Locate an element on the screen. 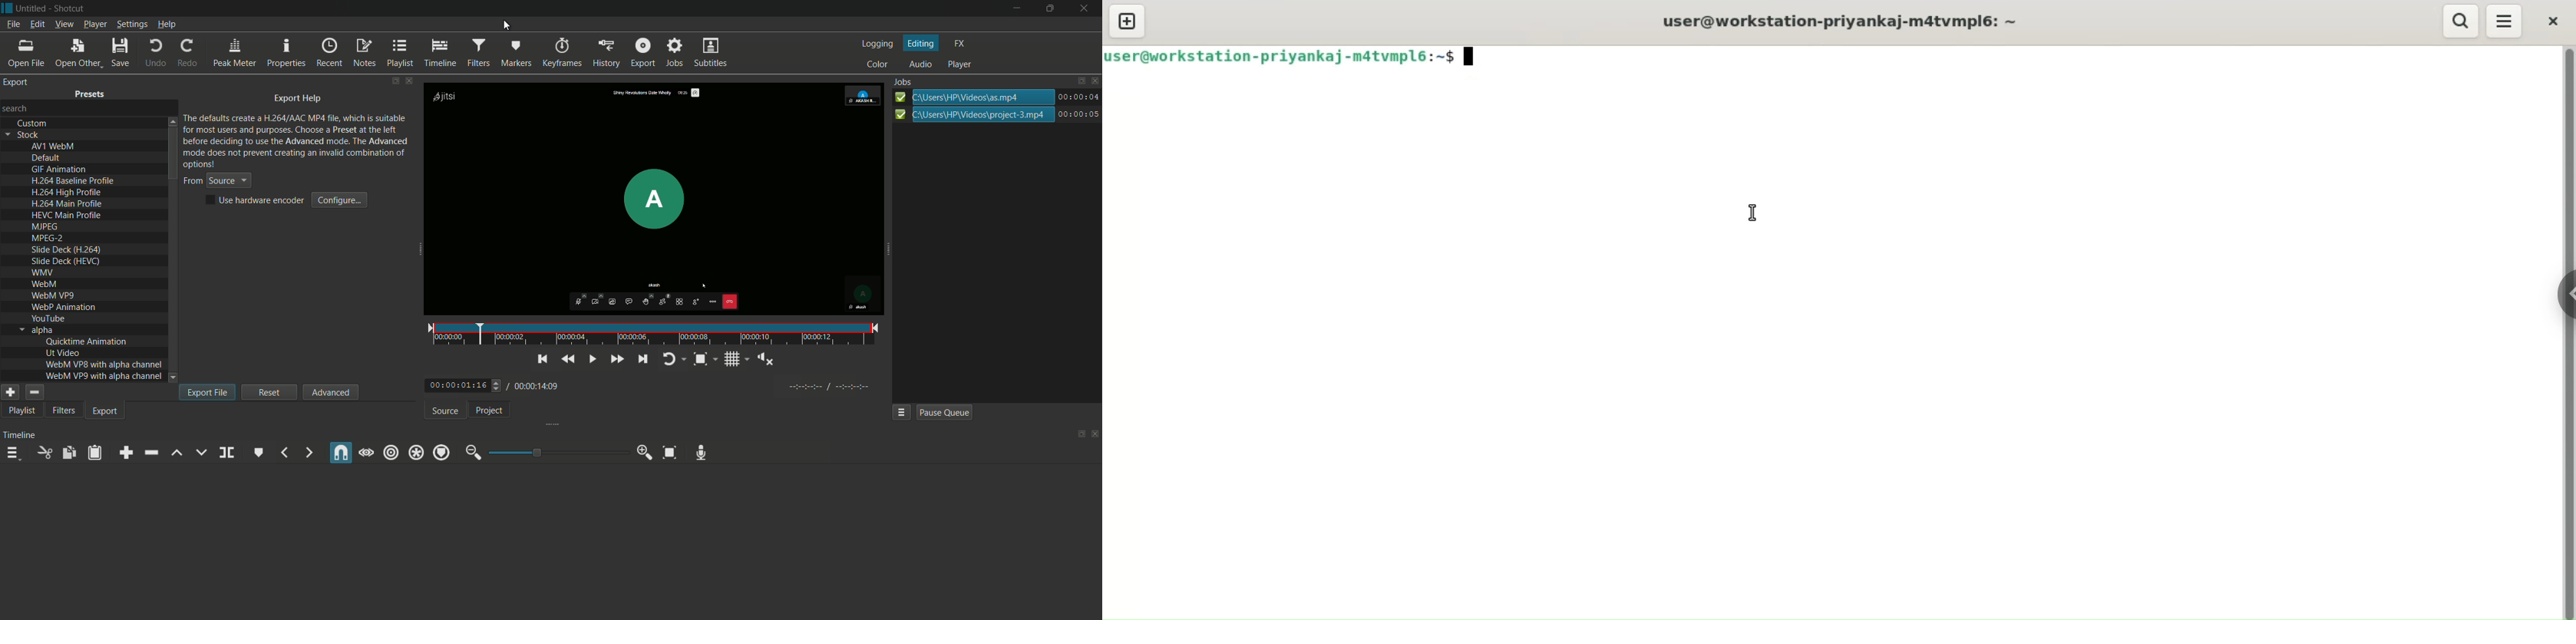 This screenshot has width=2576, height=644. remove export preset is located at coordinates (33, 393).